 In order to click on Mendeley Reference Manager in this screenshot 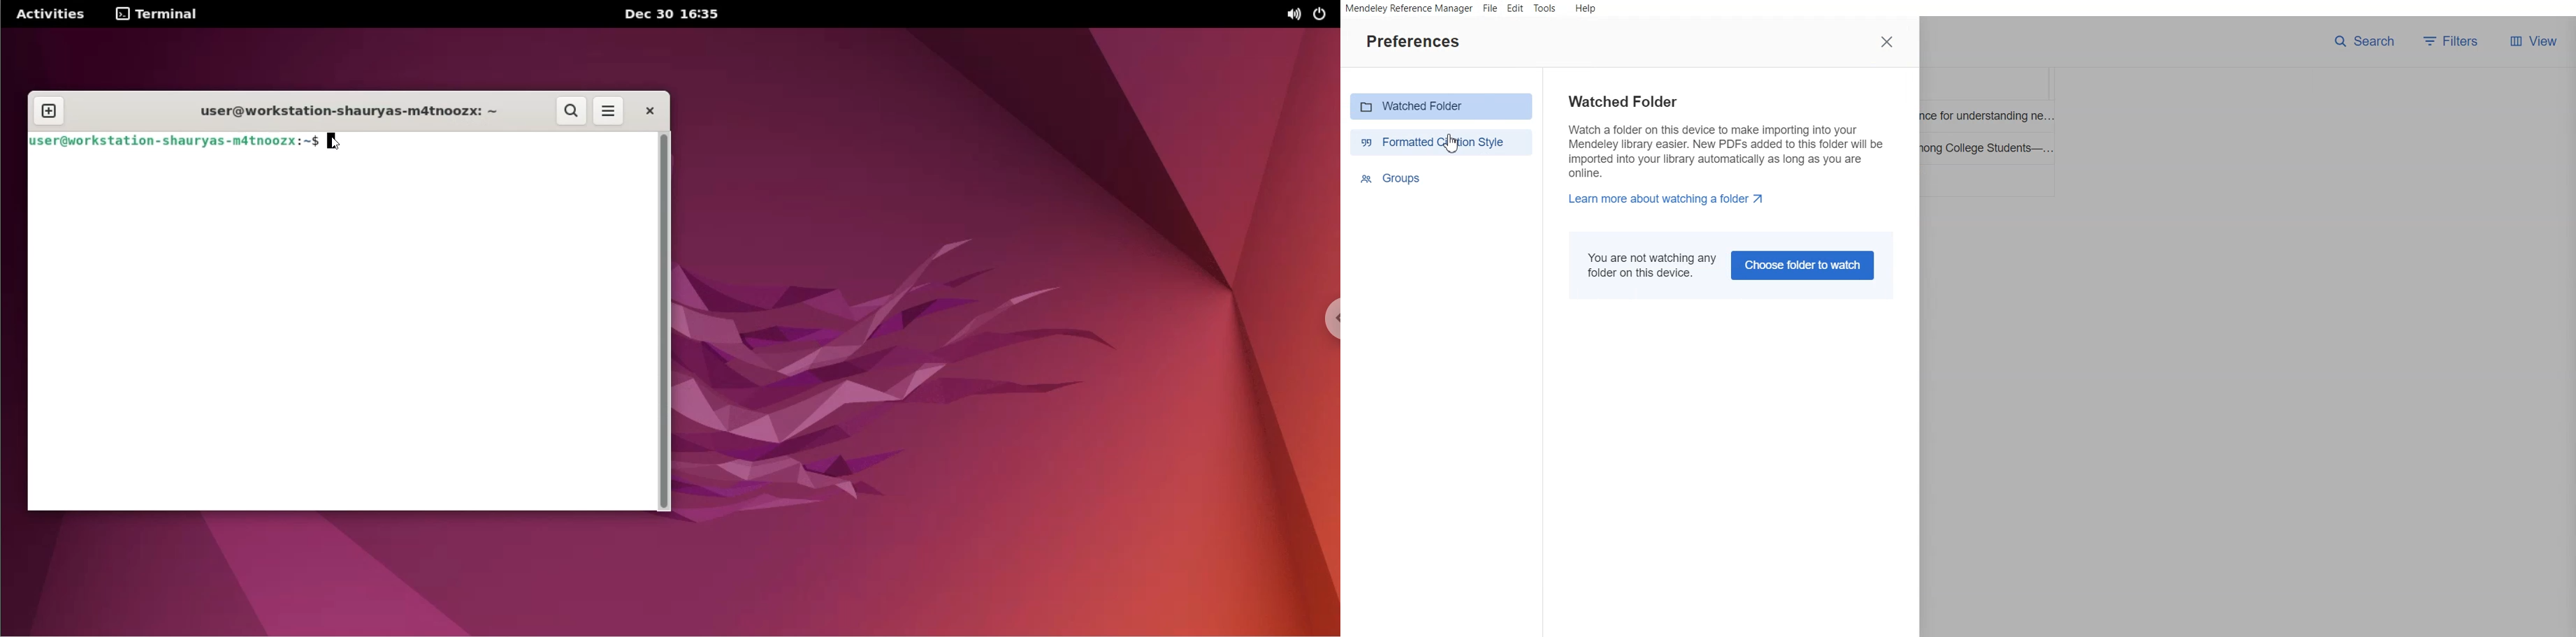, I will do `click(1408, 9)`.